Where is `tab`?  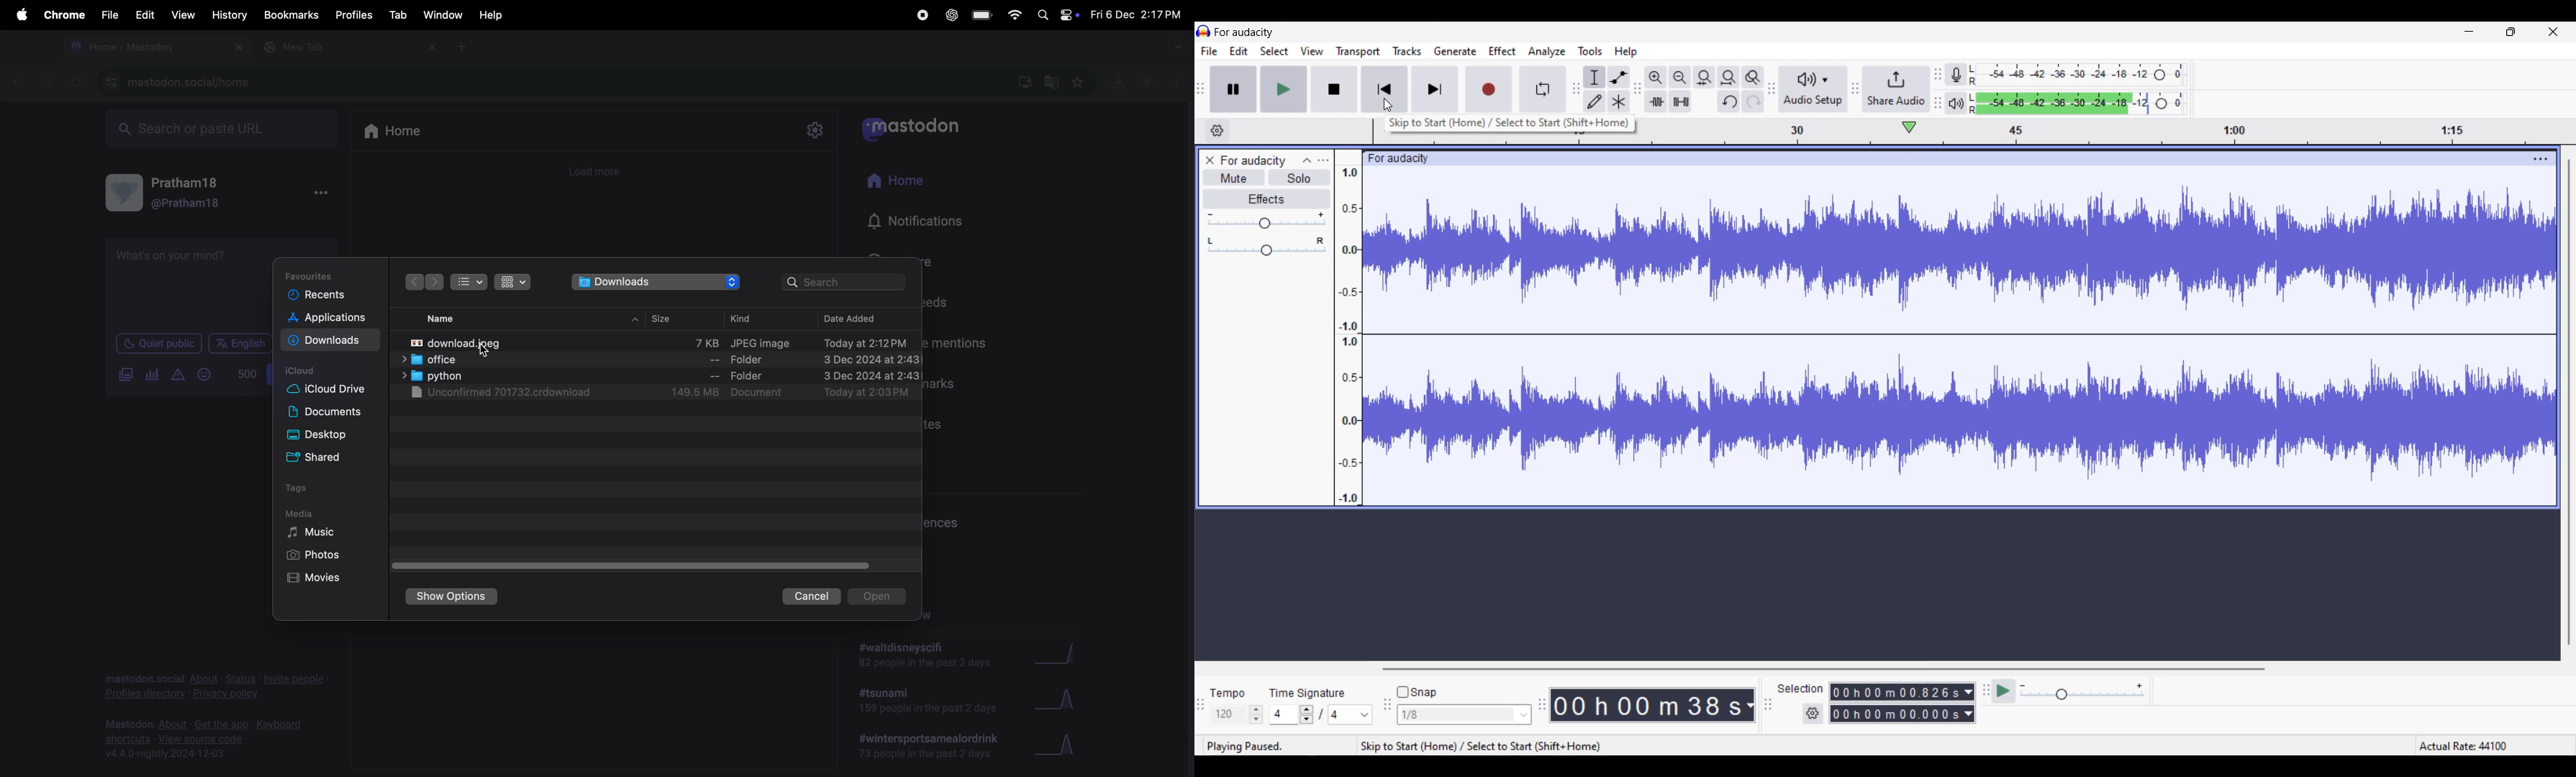
tab is located at coordinates (397, 15).